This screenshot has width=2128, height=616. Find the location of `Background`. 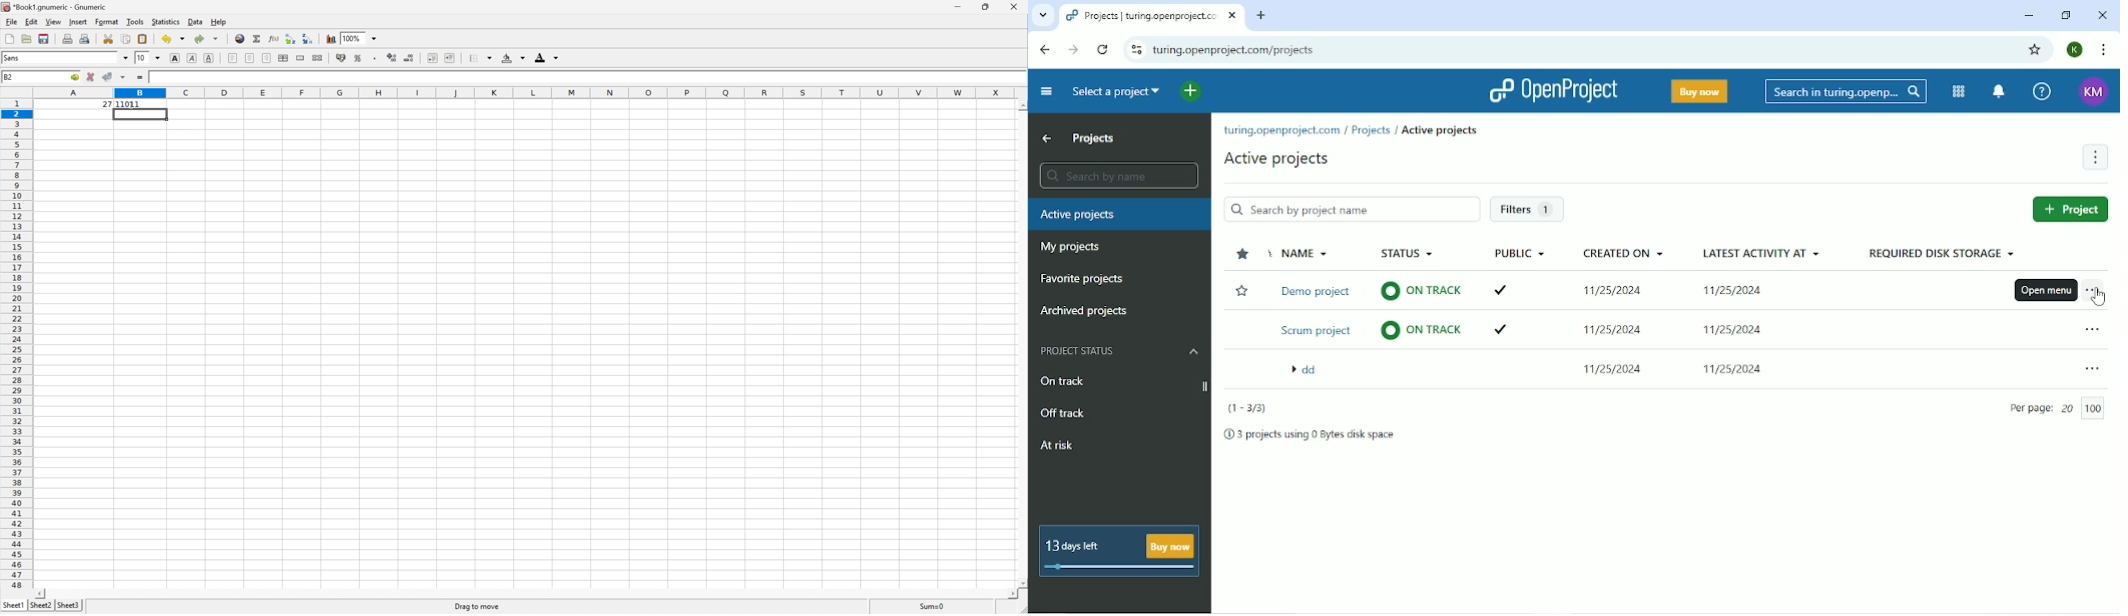

Background is located at coordinates (513, 58).